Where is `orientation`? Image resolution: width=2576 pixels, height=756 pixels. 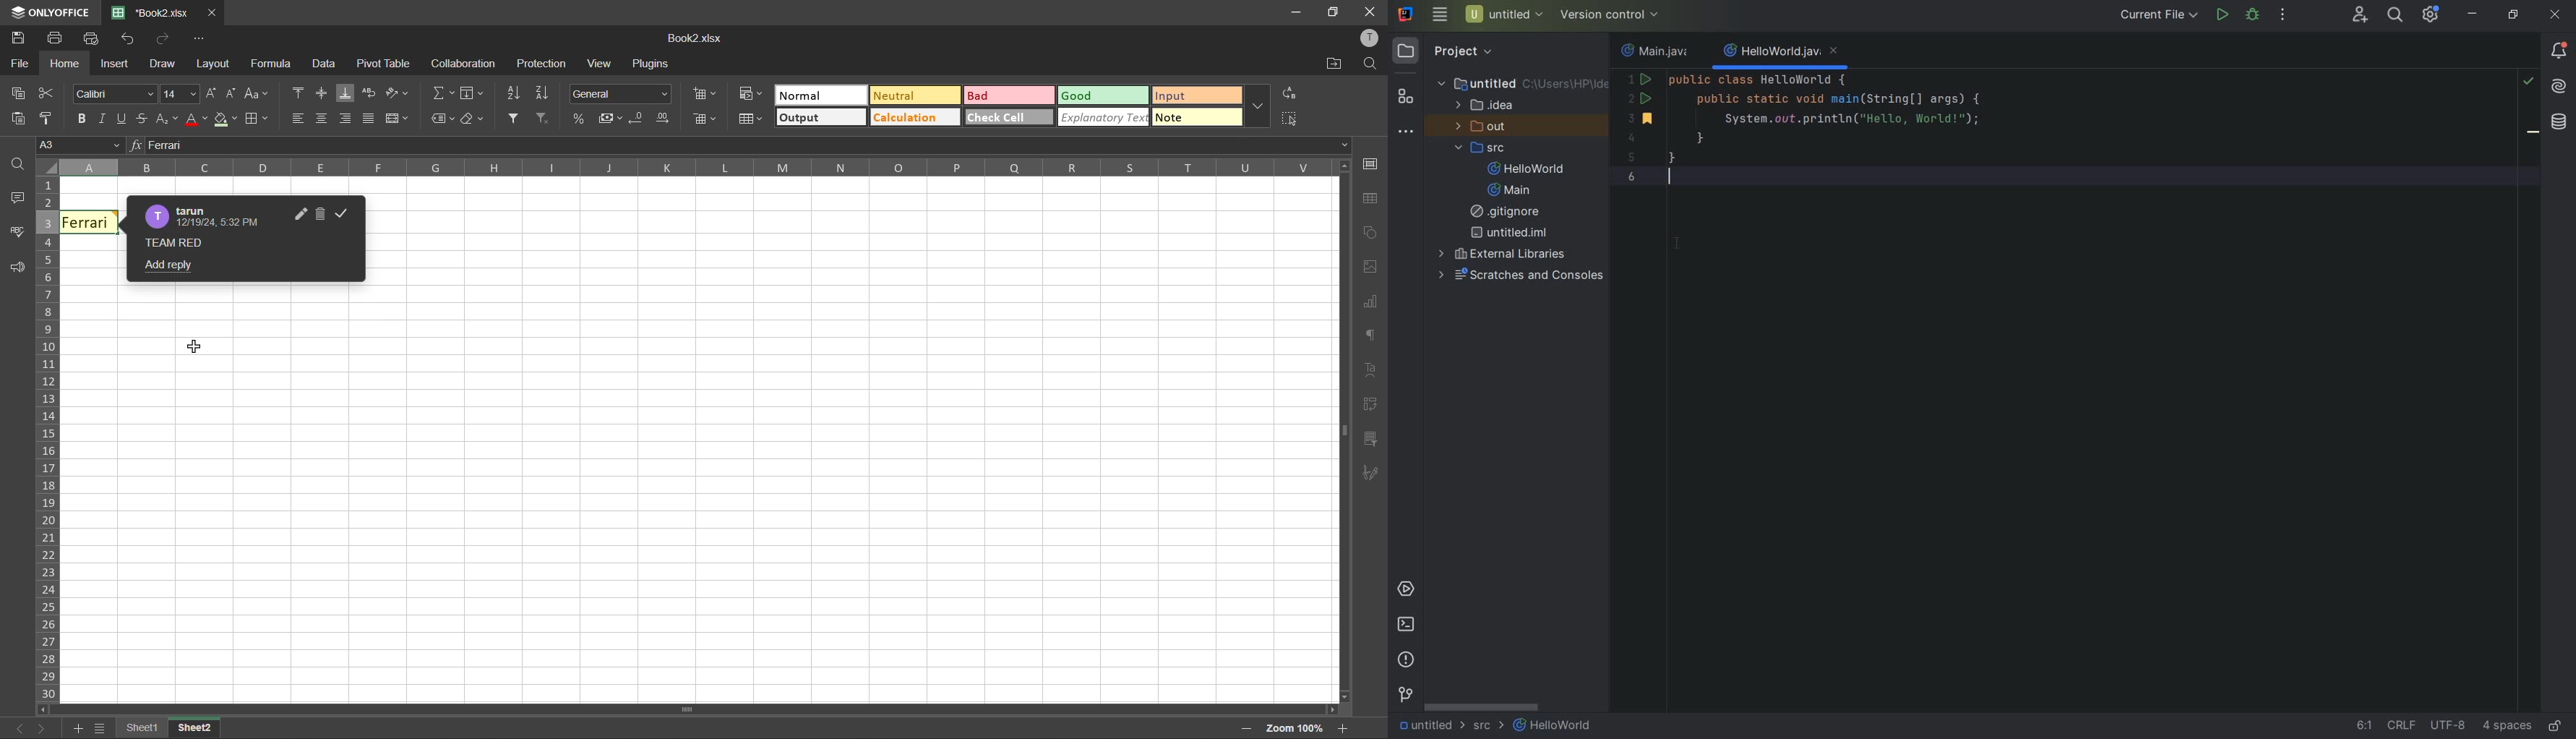
orientation is located at coordinates (398, 93).